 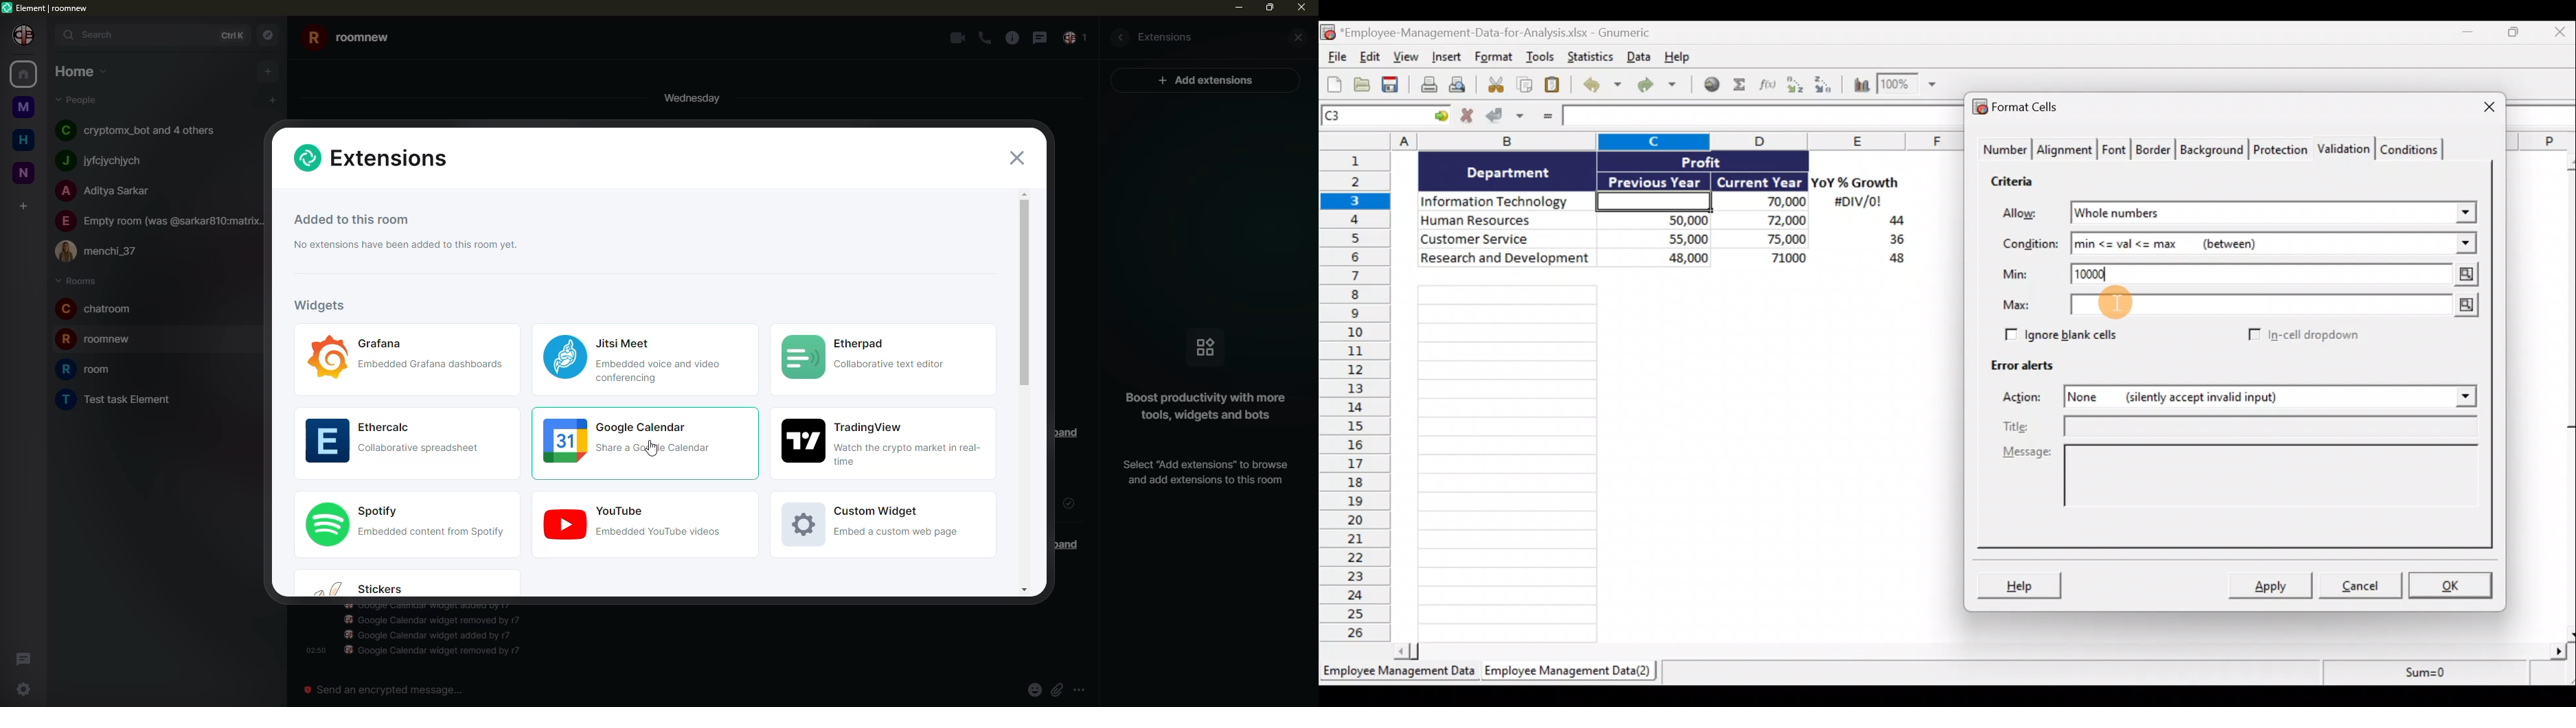 What do you see at coordinates (25, 36) in the screenshot?
I see `profile` at bounding box center [25, 36].